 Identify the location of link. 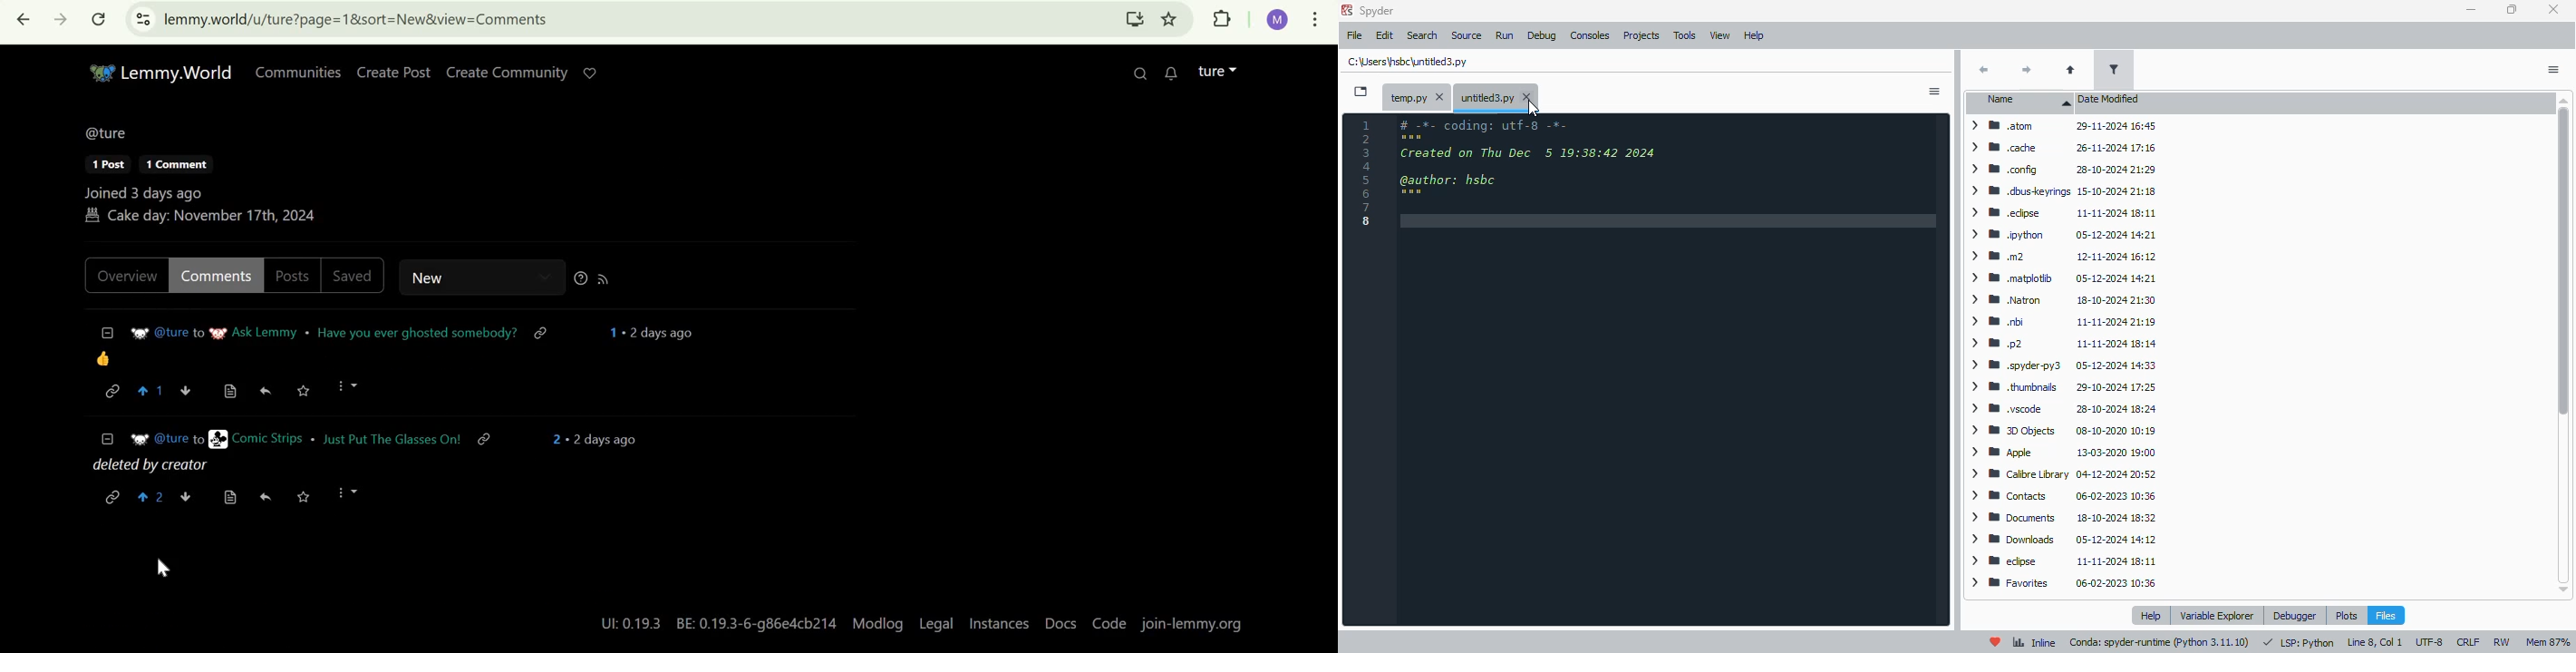
(112, 393).